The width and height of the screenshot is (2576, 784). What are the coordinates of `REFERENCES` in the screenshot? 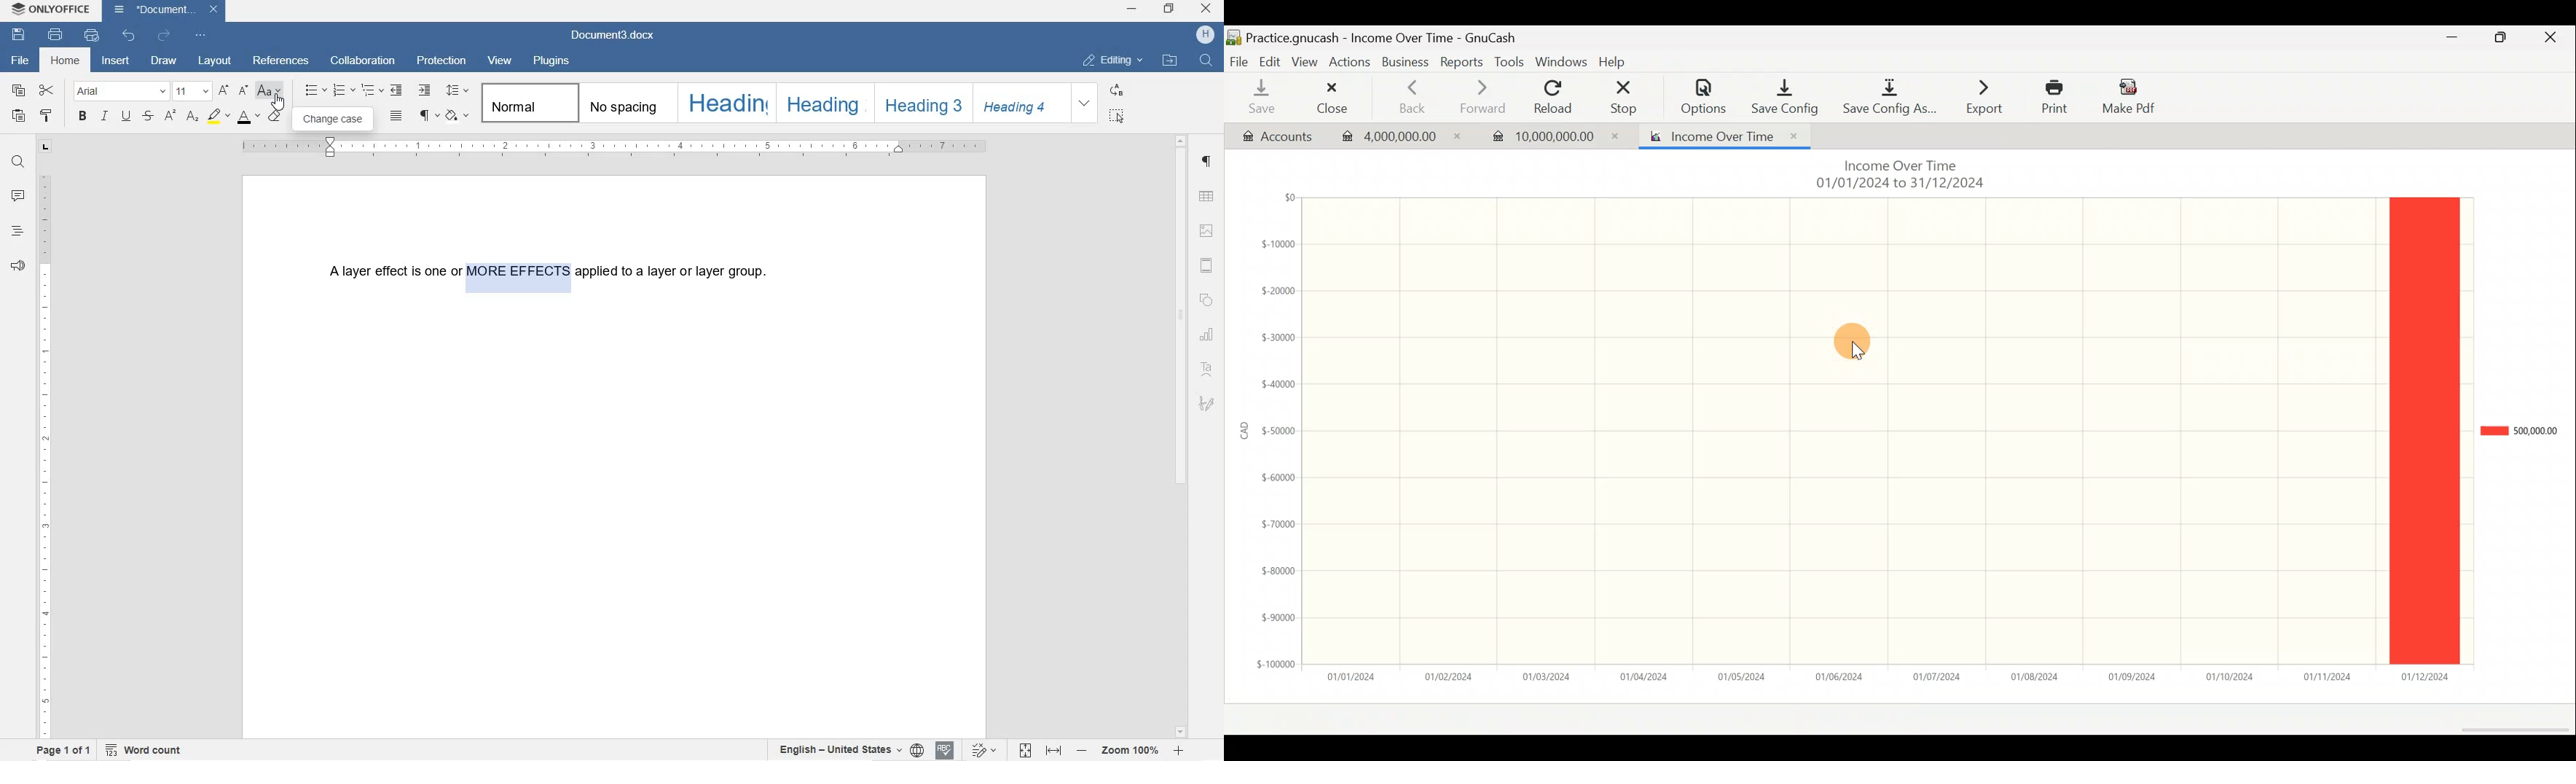 It's located at (283, 62).